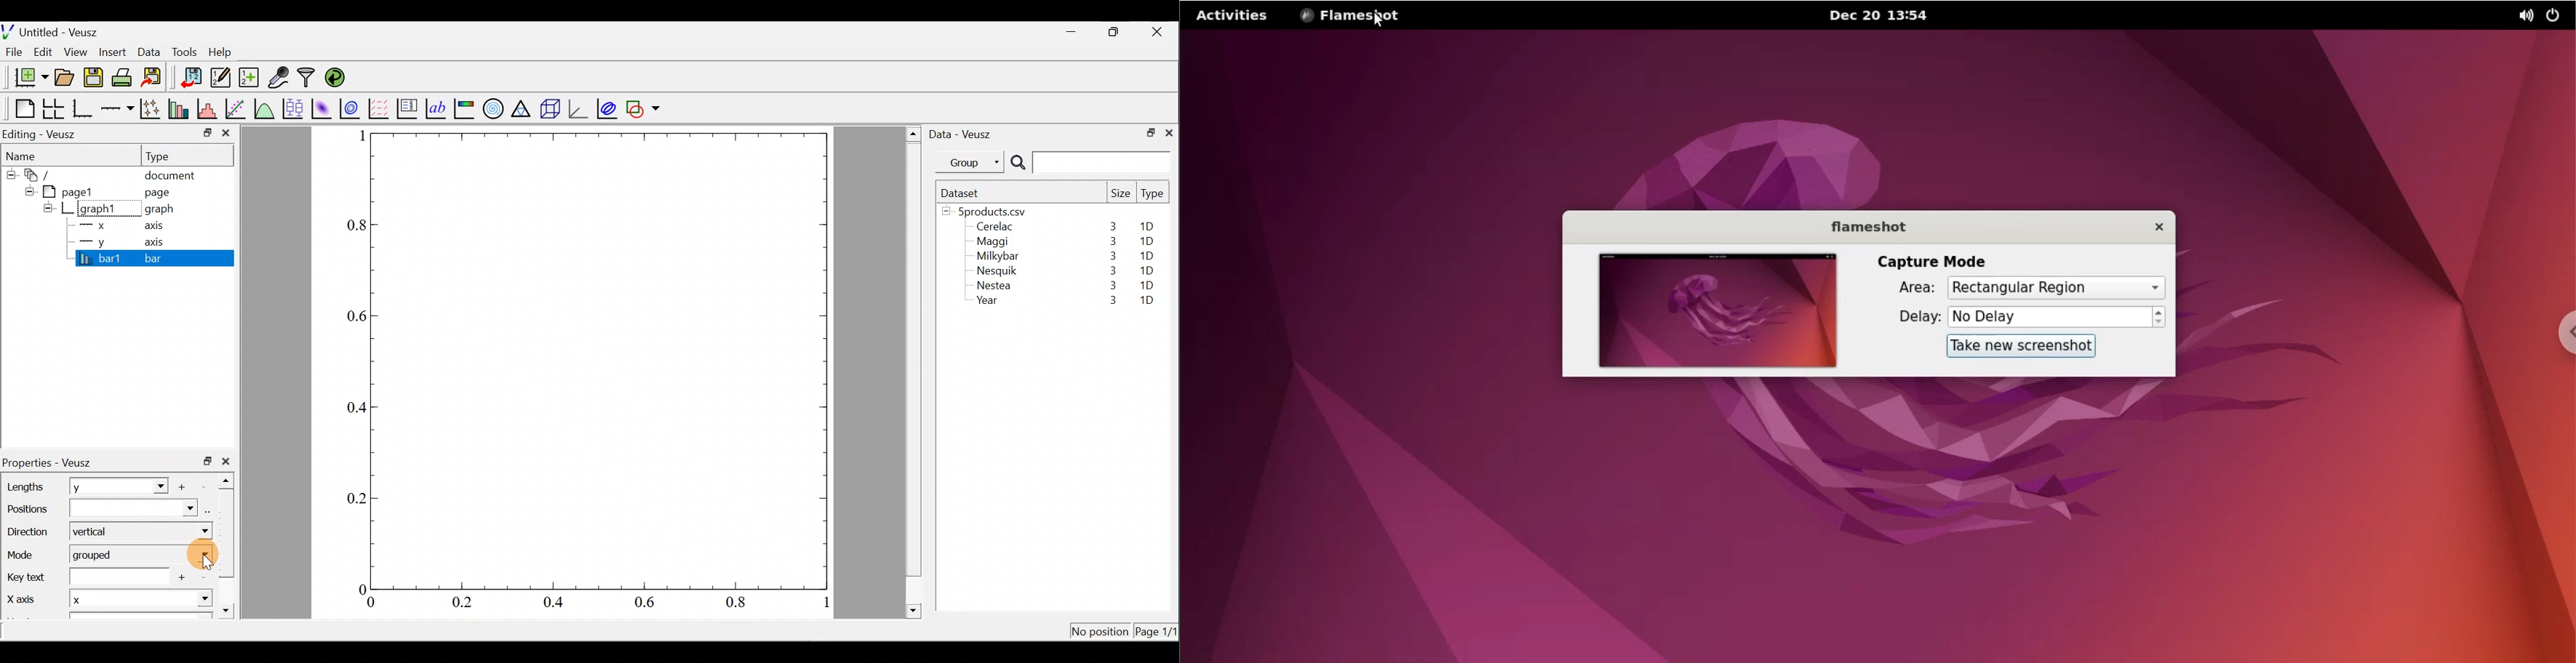 The height and width of the screenshot is (672, 2576). I want to click on 1D, so click(1147, 285).